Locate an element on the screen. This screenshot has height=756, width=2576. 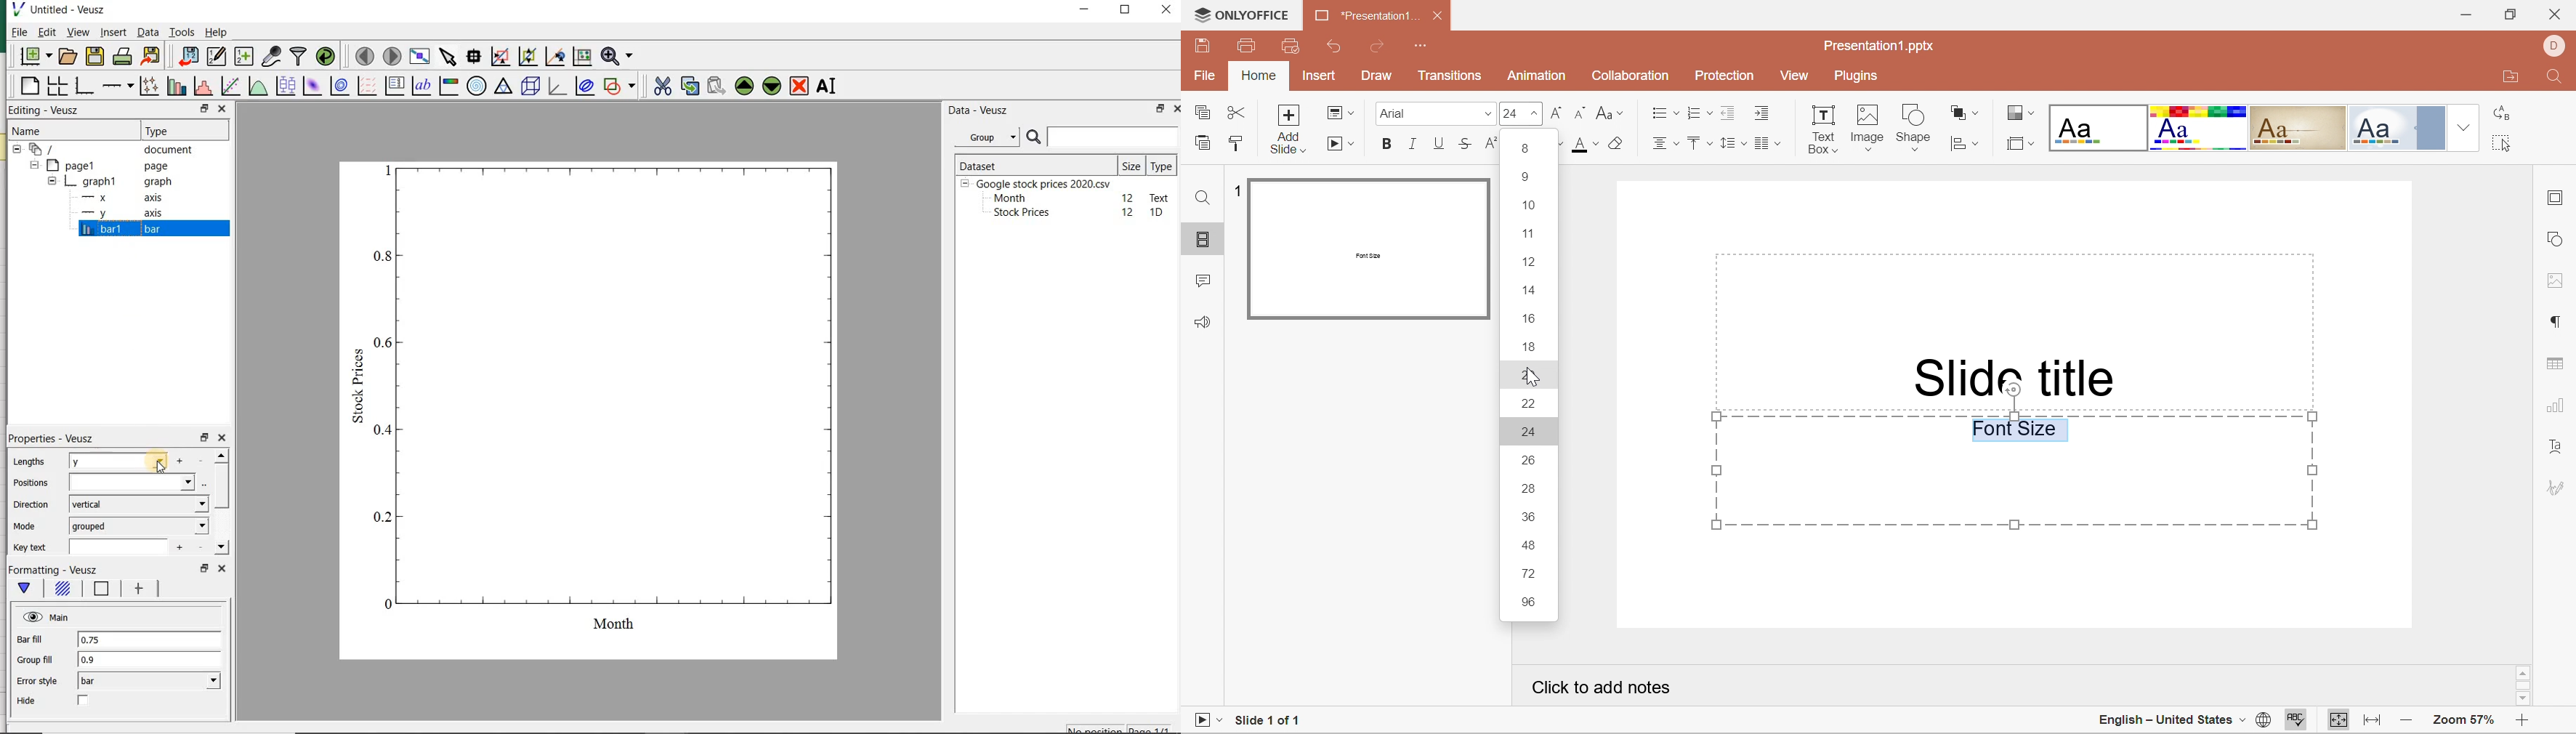
import data into Veusz is located at coordinates (186, 57).